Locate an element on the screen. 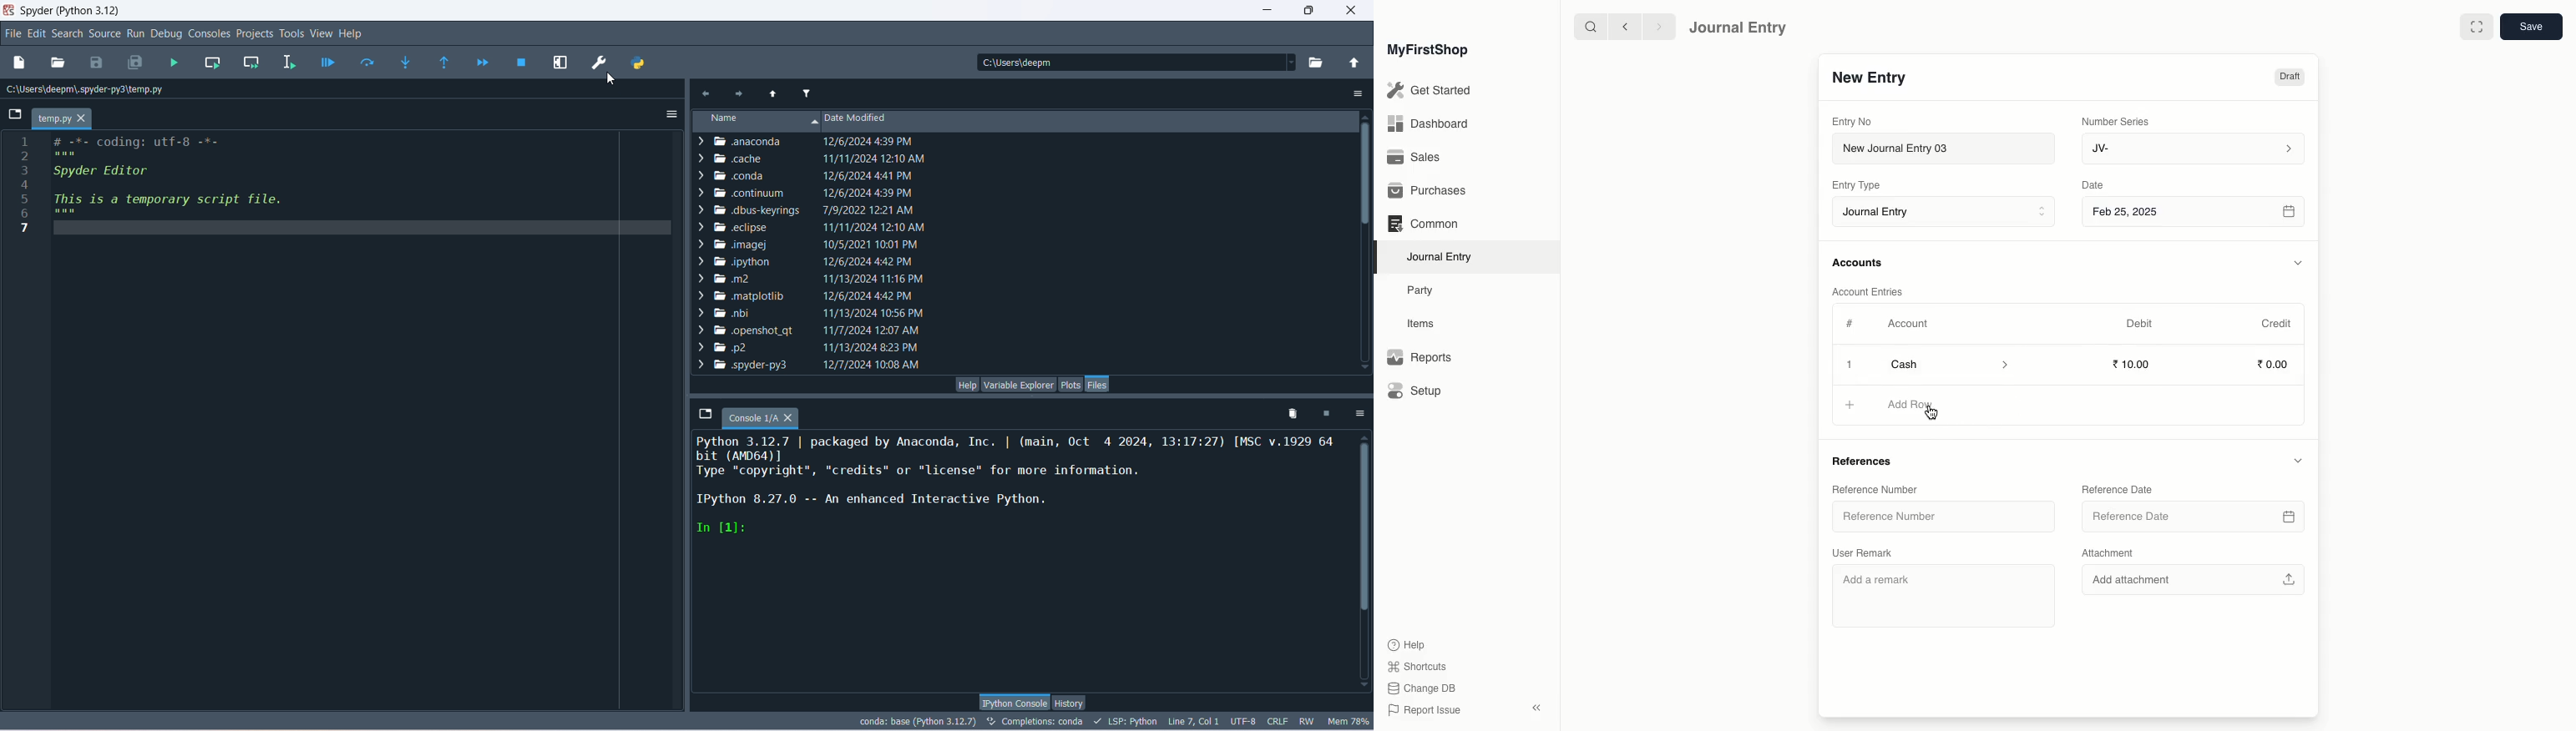  Account is located at coordinates (1907, 324).